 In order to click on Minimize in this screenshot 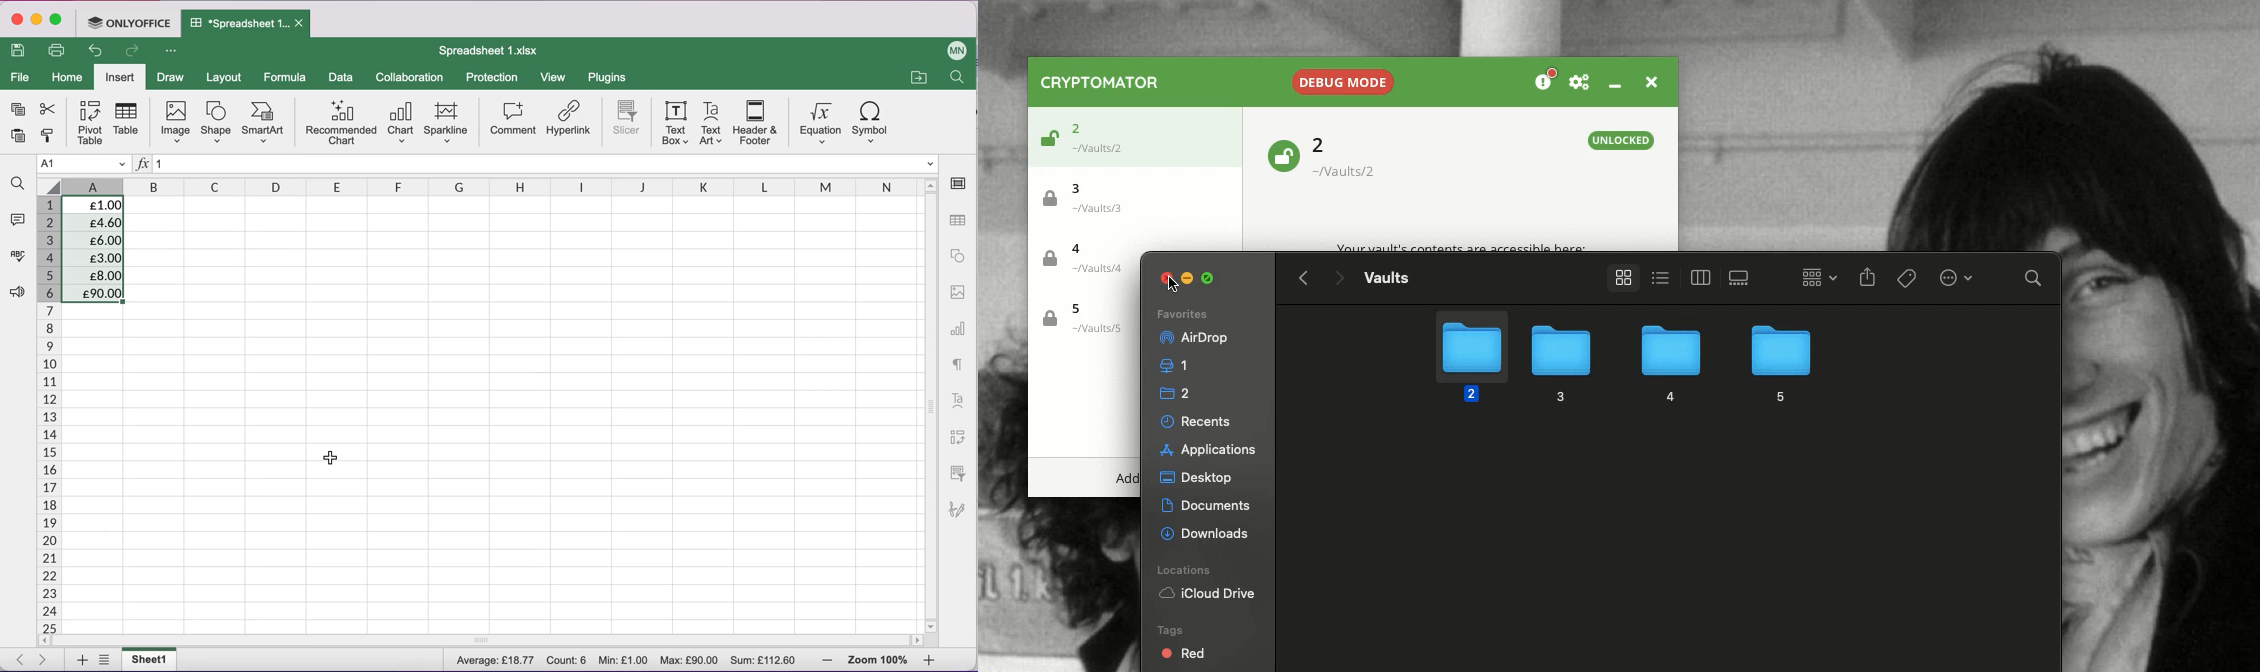, I will do `click(1188, 276)`.